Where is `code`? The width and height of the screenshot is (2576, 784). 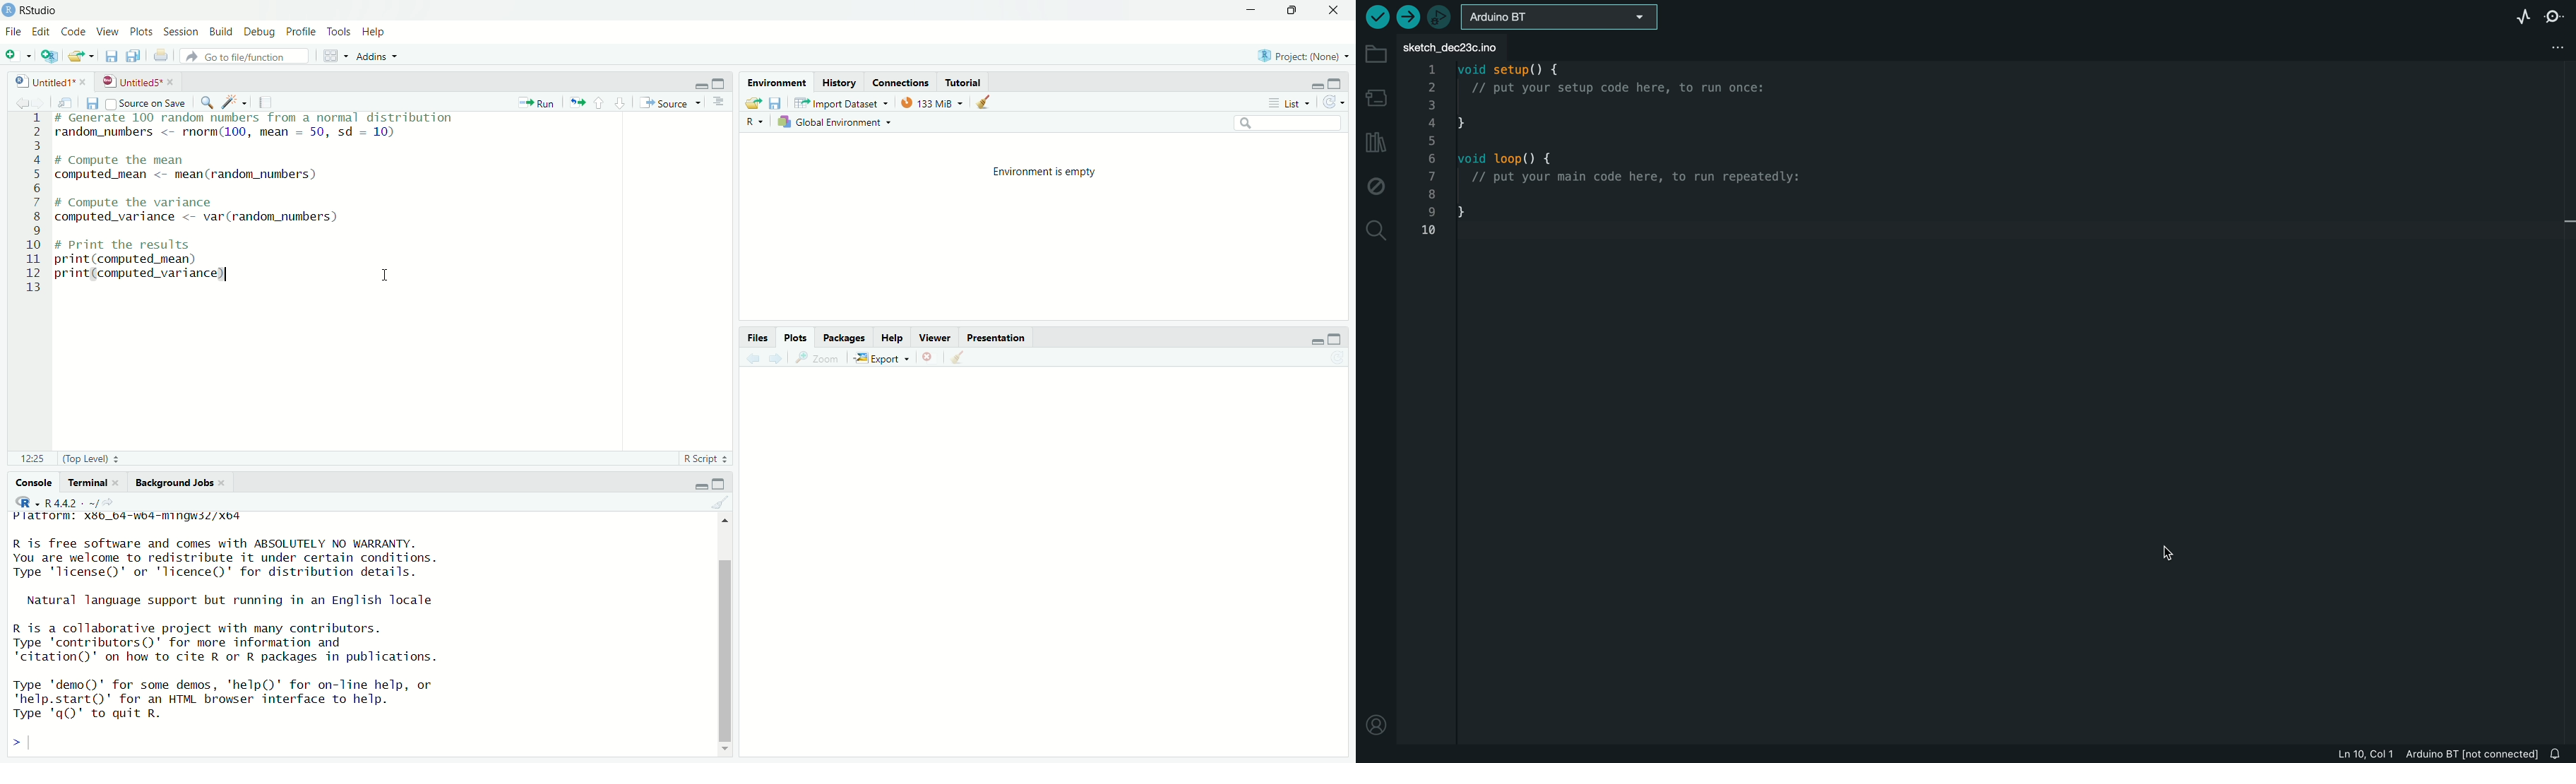
code is located at coordinates (73, 32).